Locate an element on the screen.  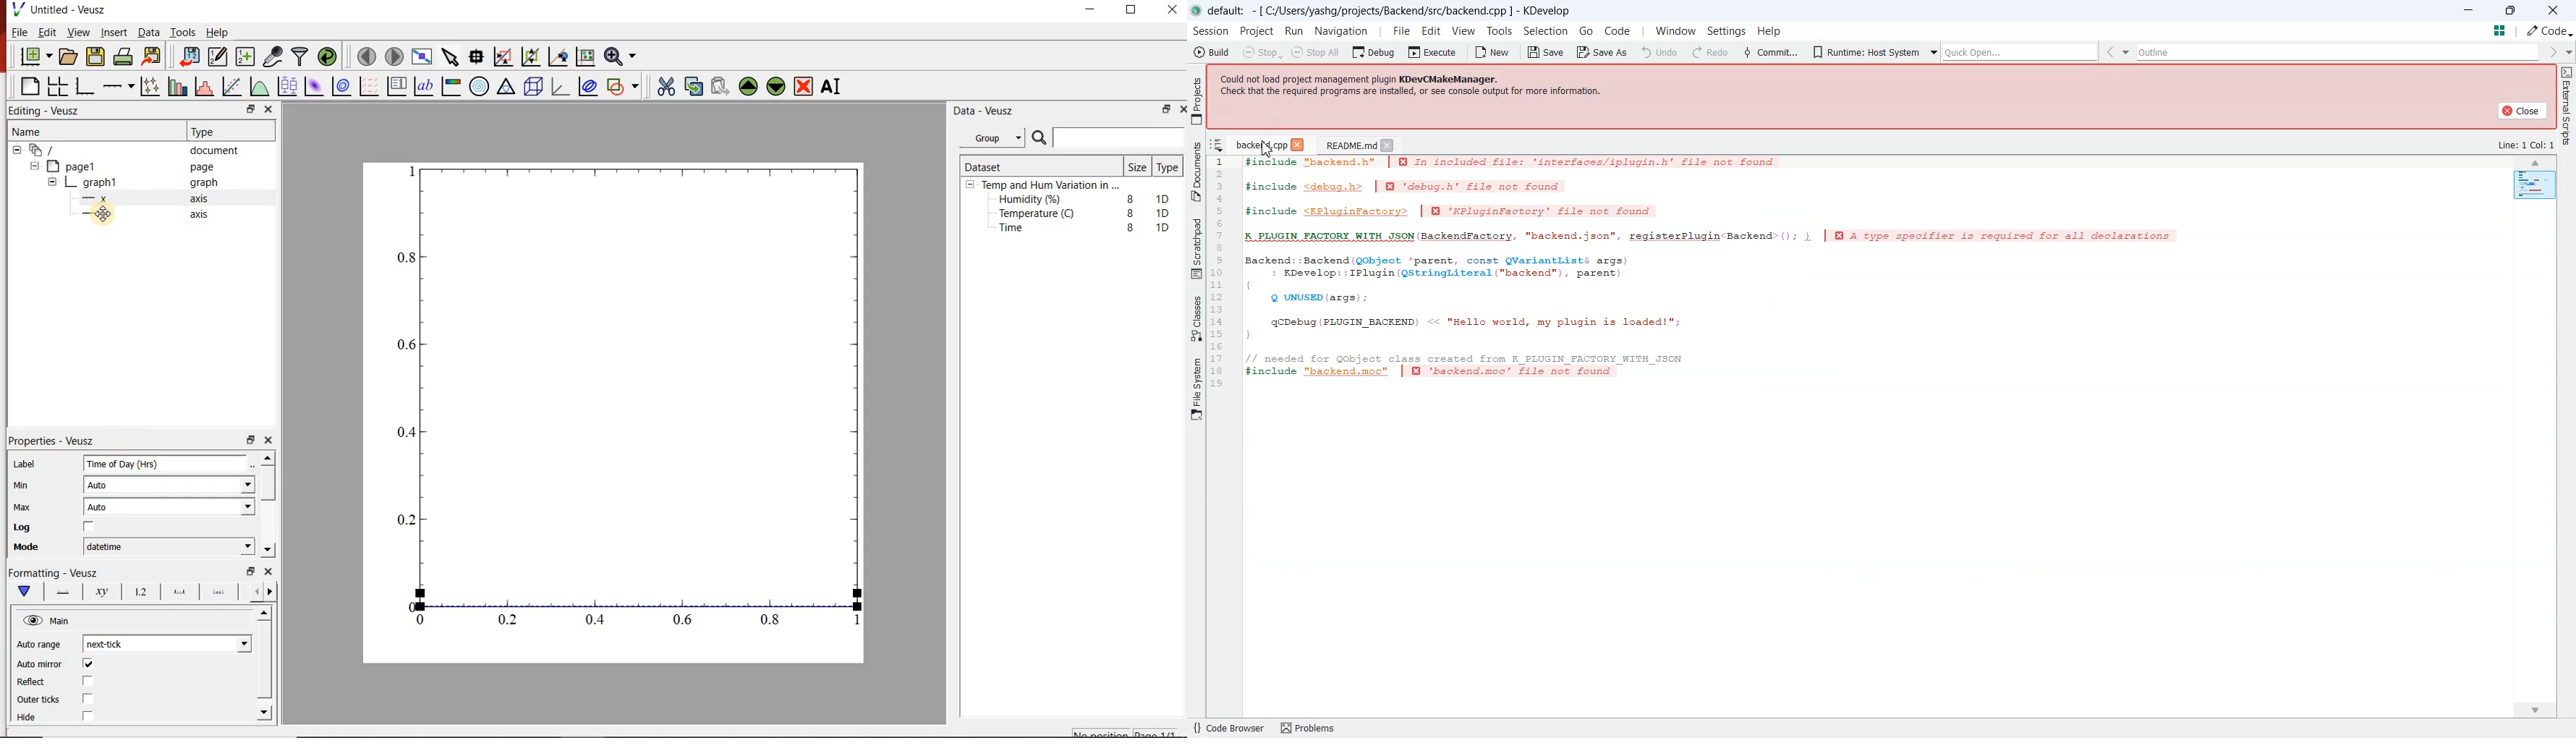
click to reset graph axes is located at coordinates (583, 57).